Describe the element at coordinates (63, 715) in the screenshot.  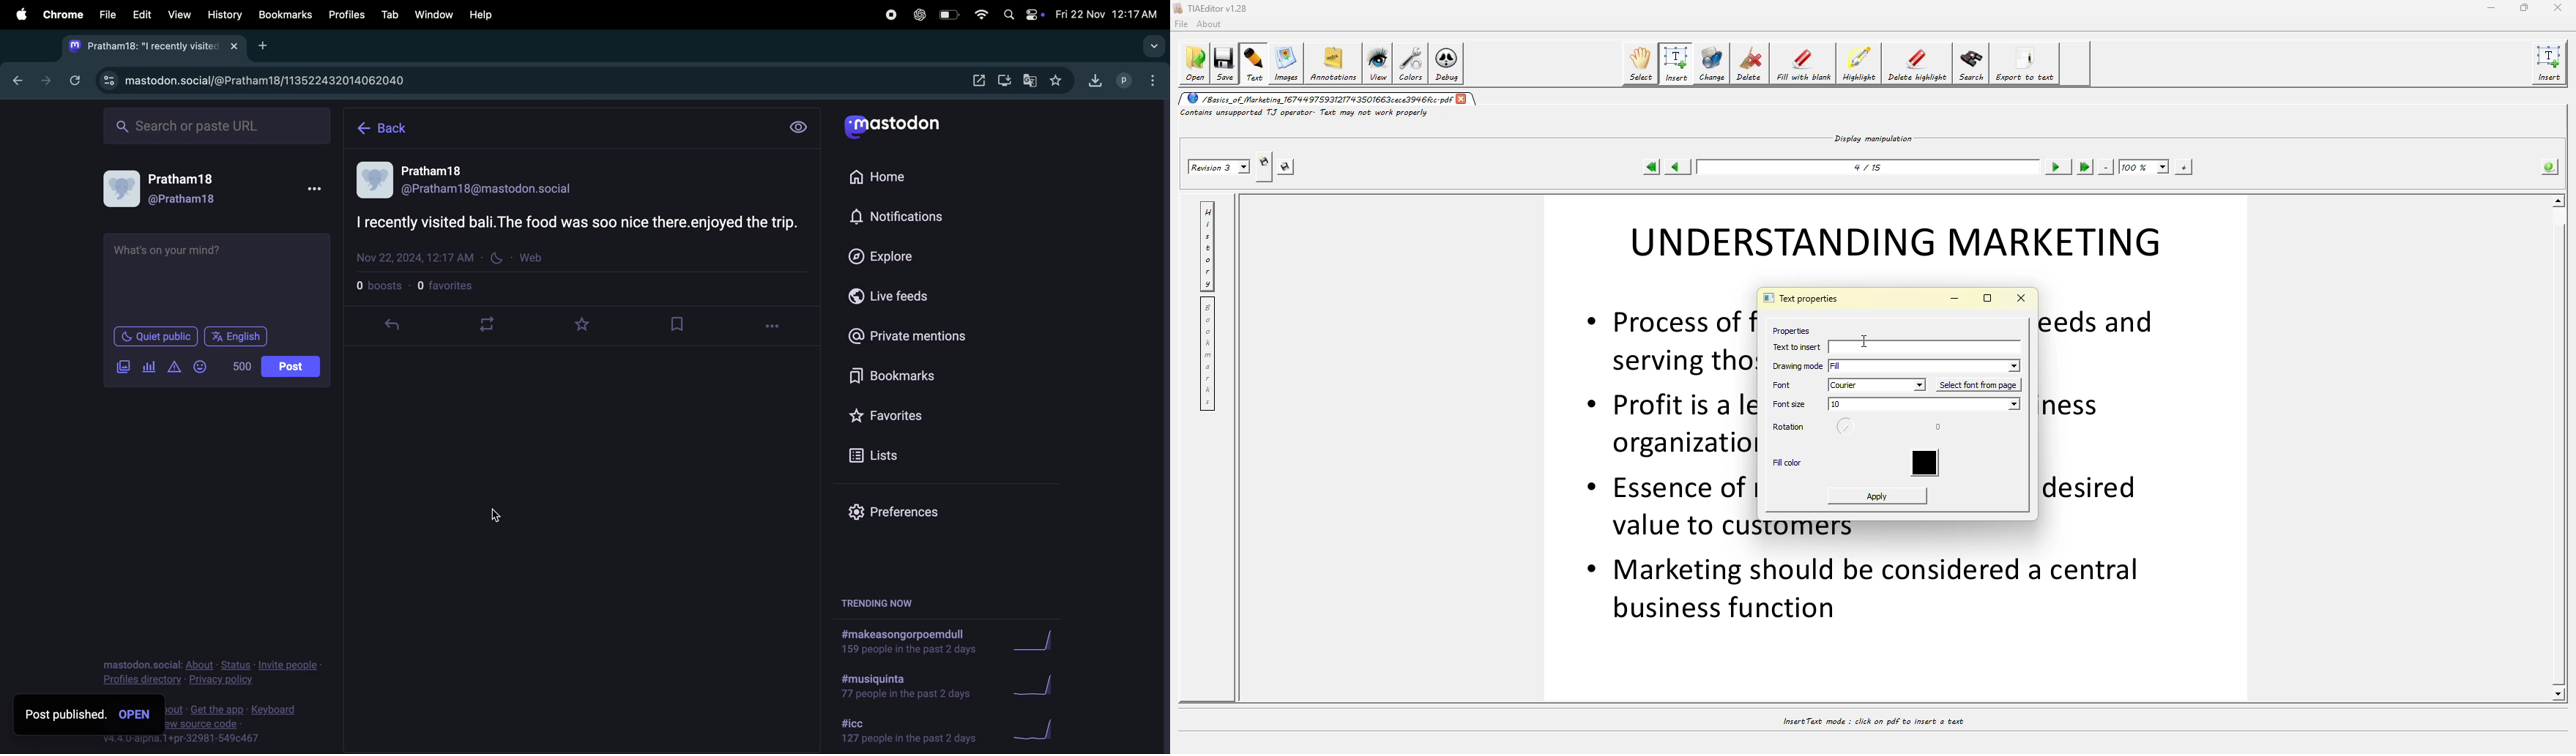
I see `post published` at that location.